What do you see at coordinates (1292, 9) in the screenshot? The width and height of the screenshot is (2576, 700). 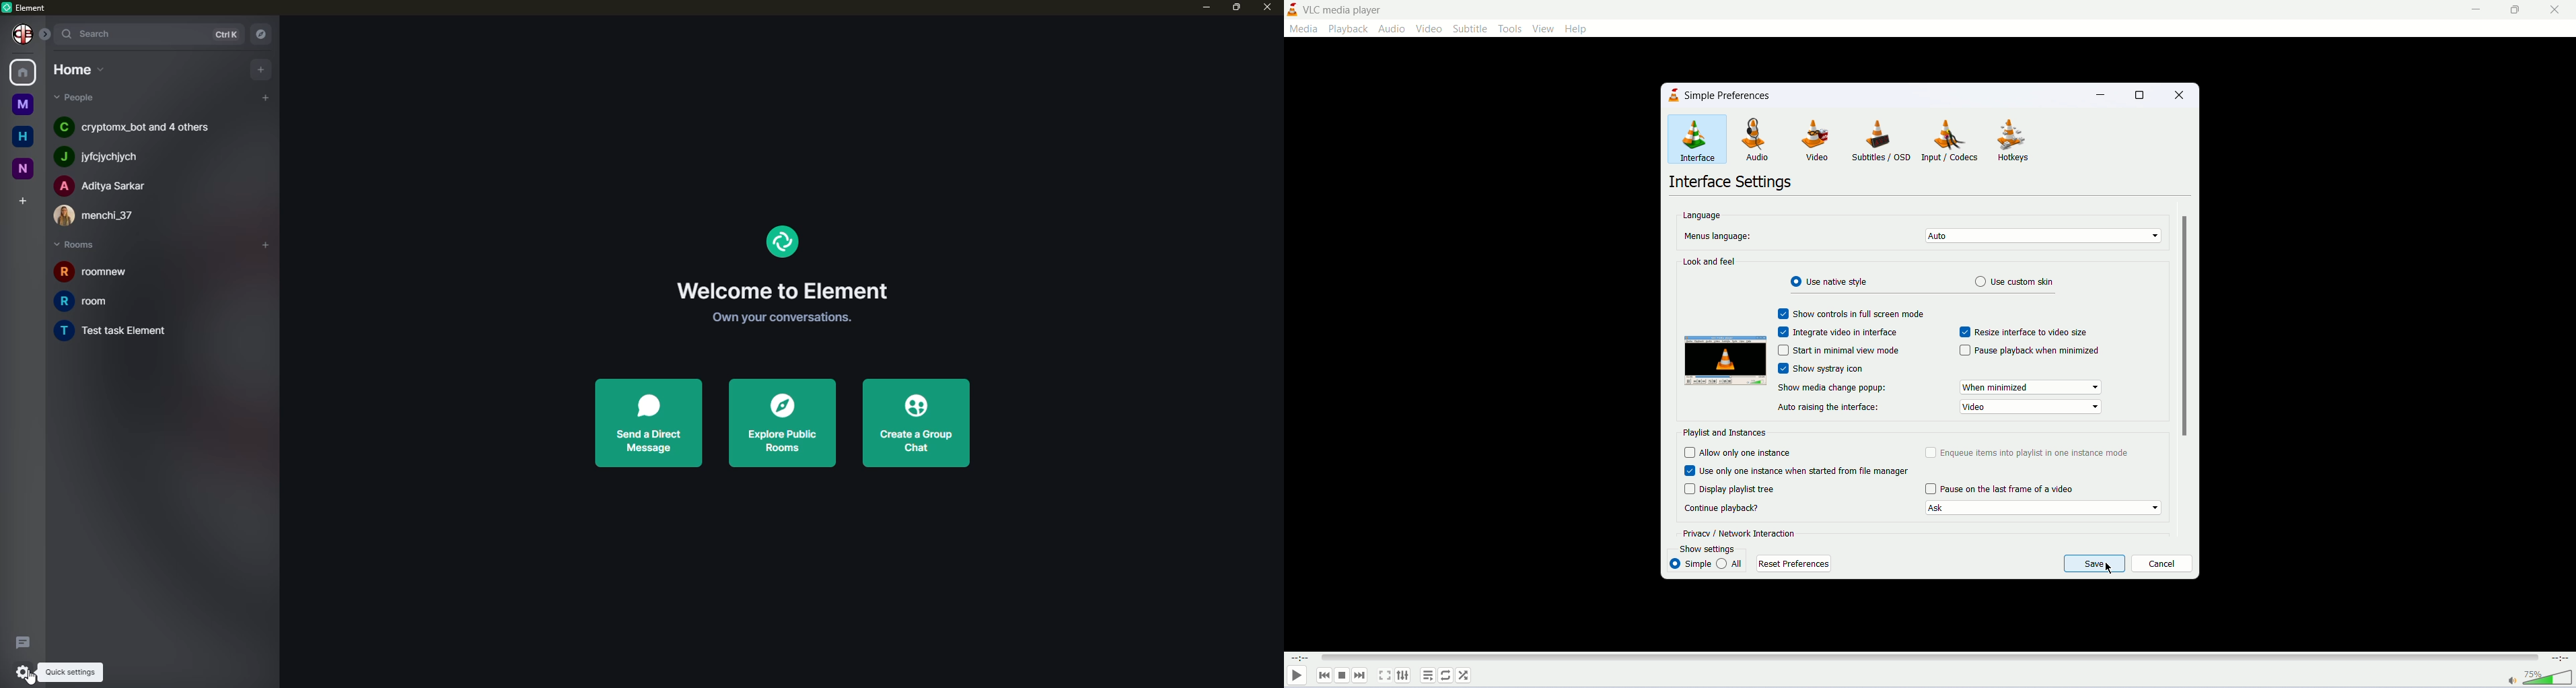 I see `logo` at bounding box center [1292, 9].